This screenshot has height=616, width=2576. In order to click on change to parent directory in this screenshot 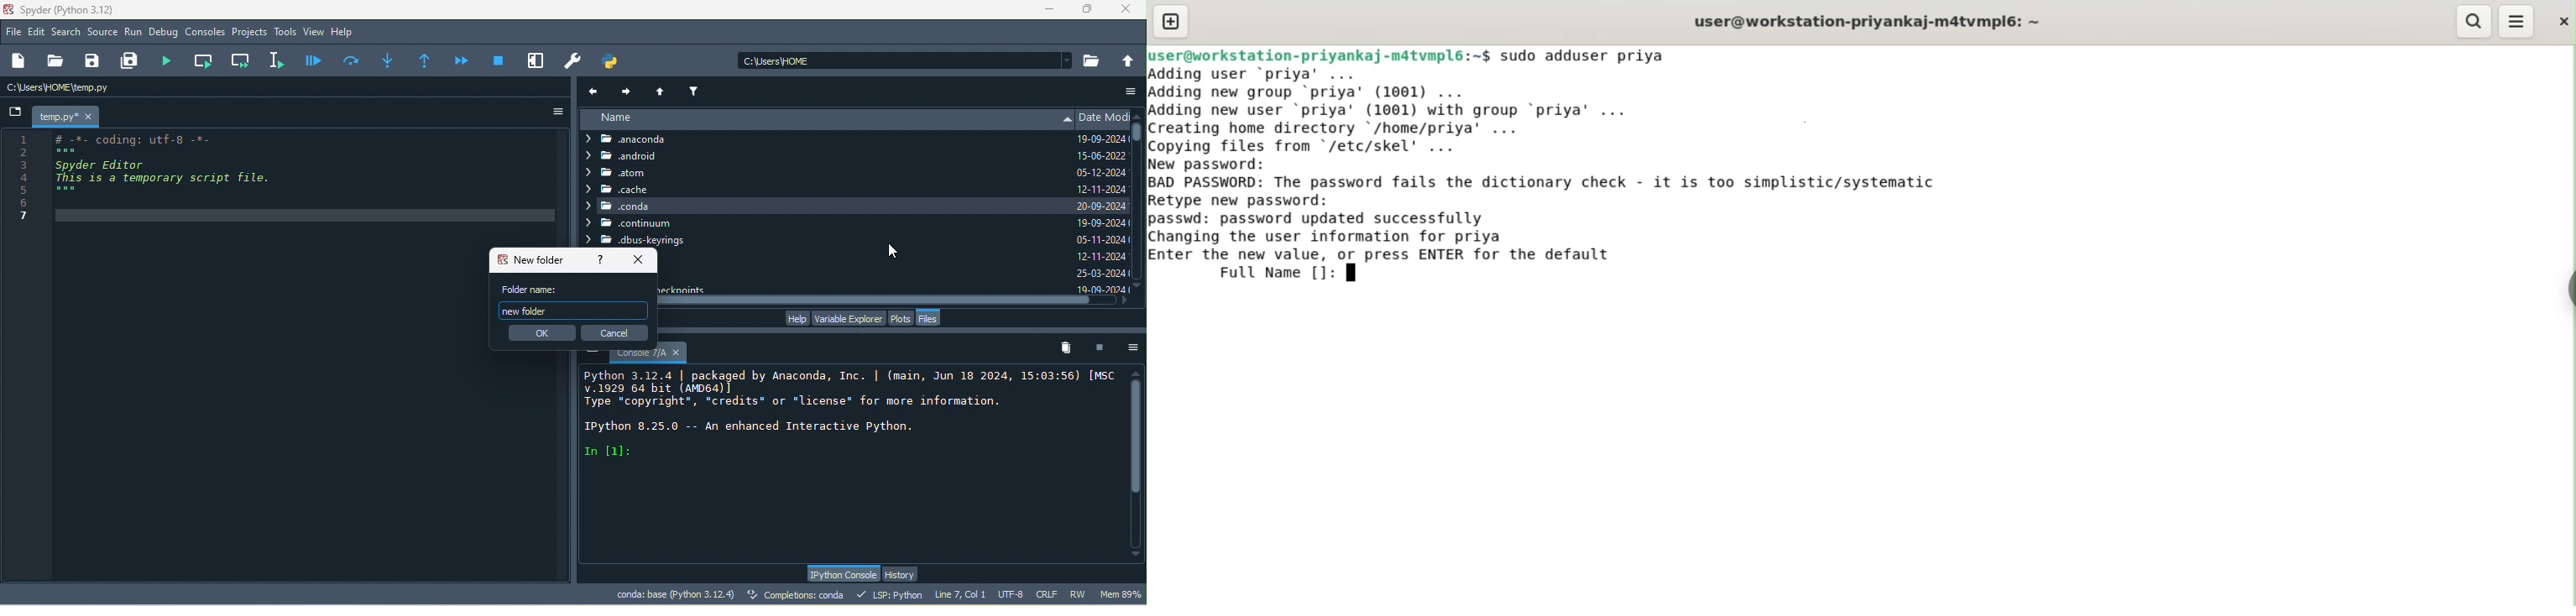, I will do `click(1129, 60)`.